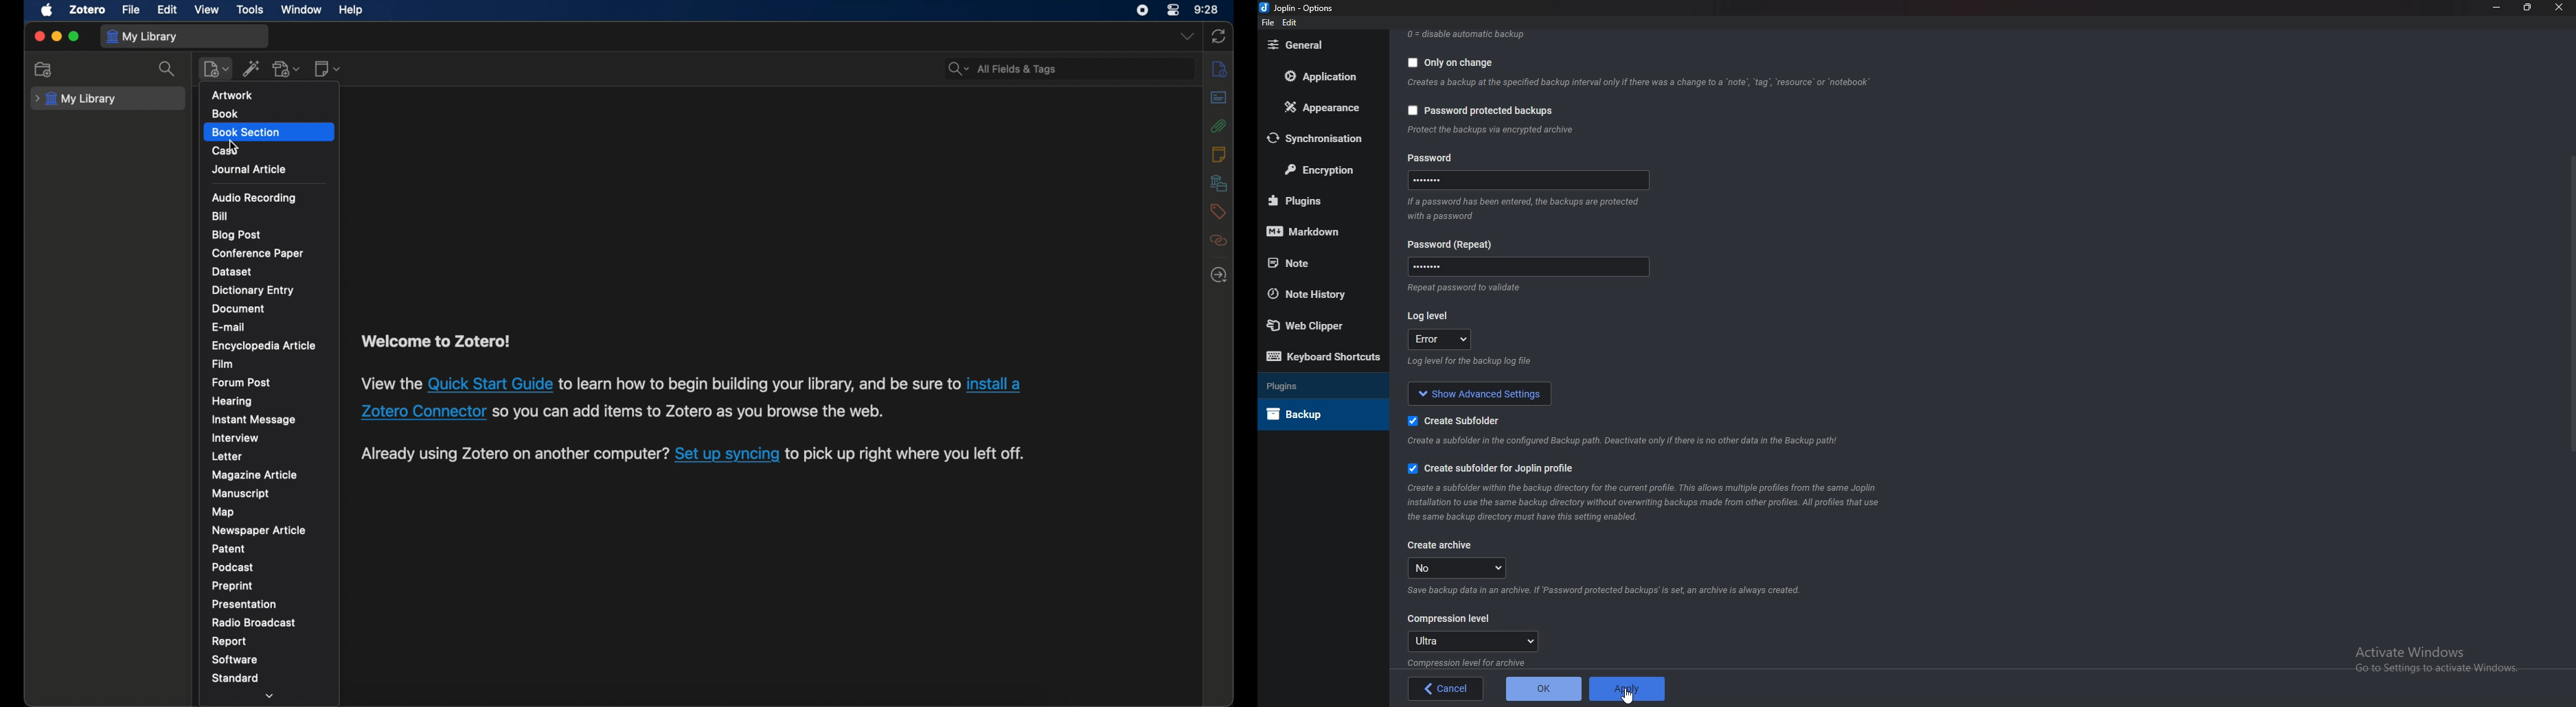 Image resolution: width=2576 pixels, height=728 pixels. I want to click on notes, so click(1220, 154).